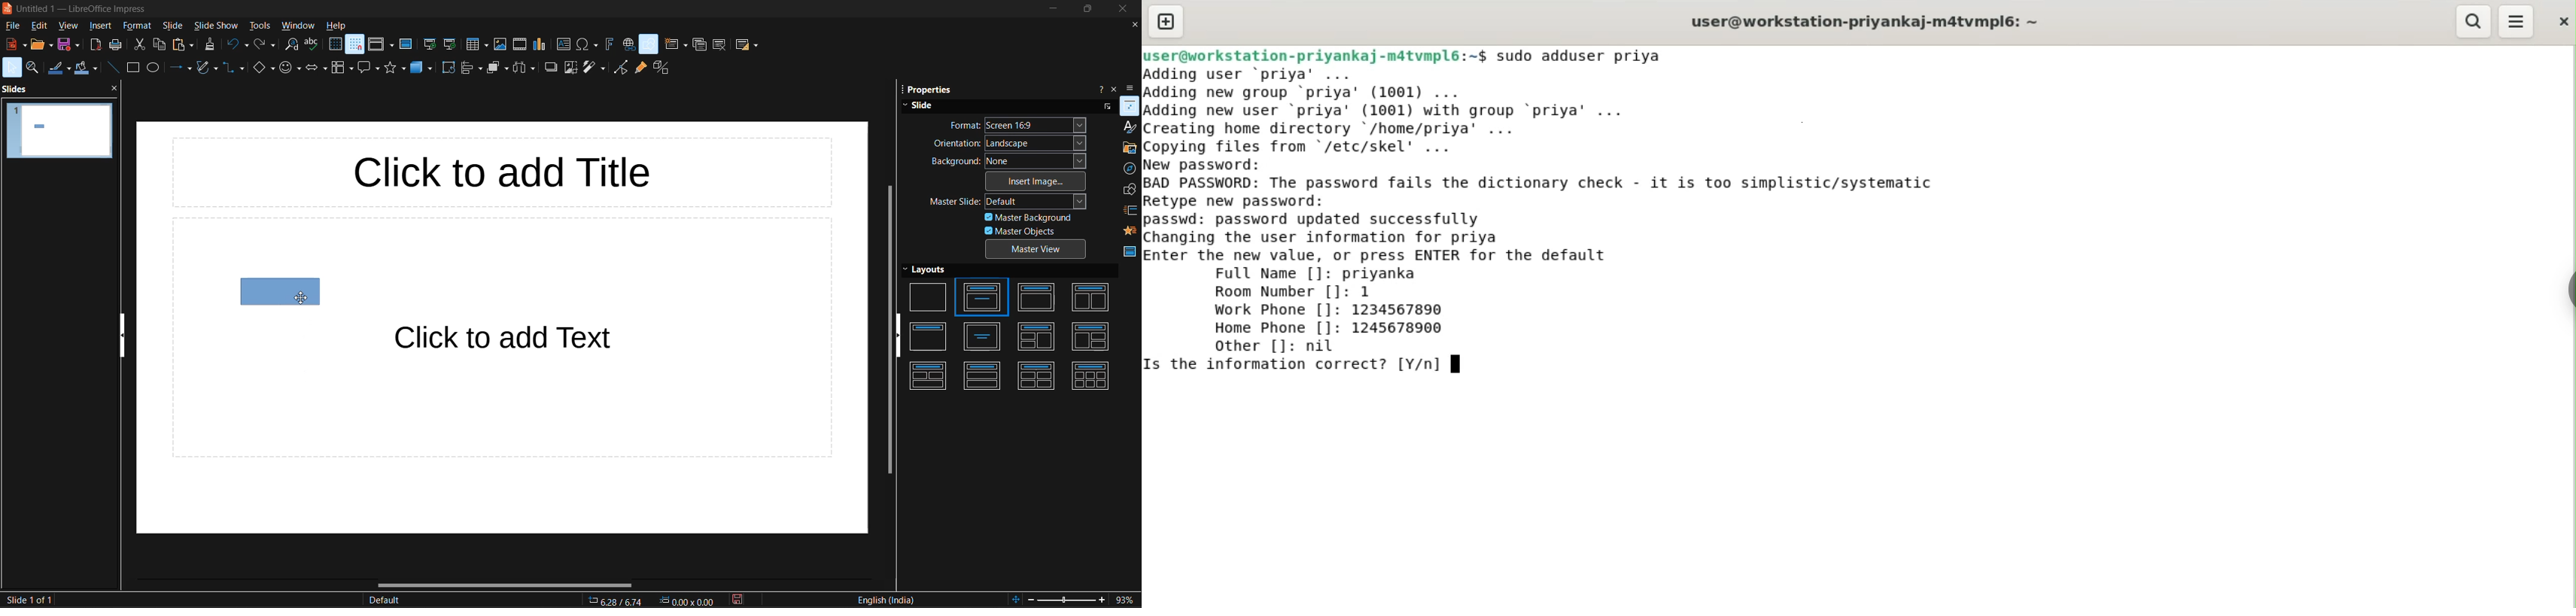 The height and width of the screenshot is (616, 2576). What do you see at coordinates (159, 44) in the screenshot?
I see `copy` at bounding box center [159, 44].